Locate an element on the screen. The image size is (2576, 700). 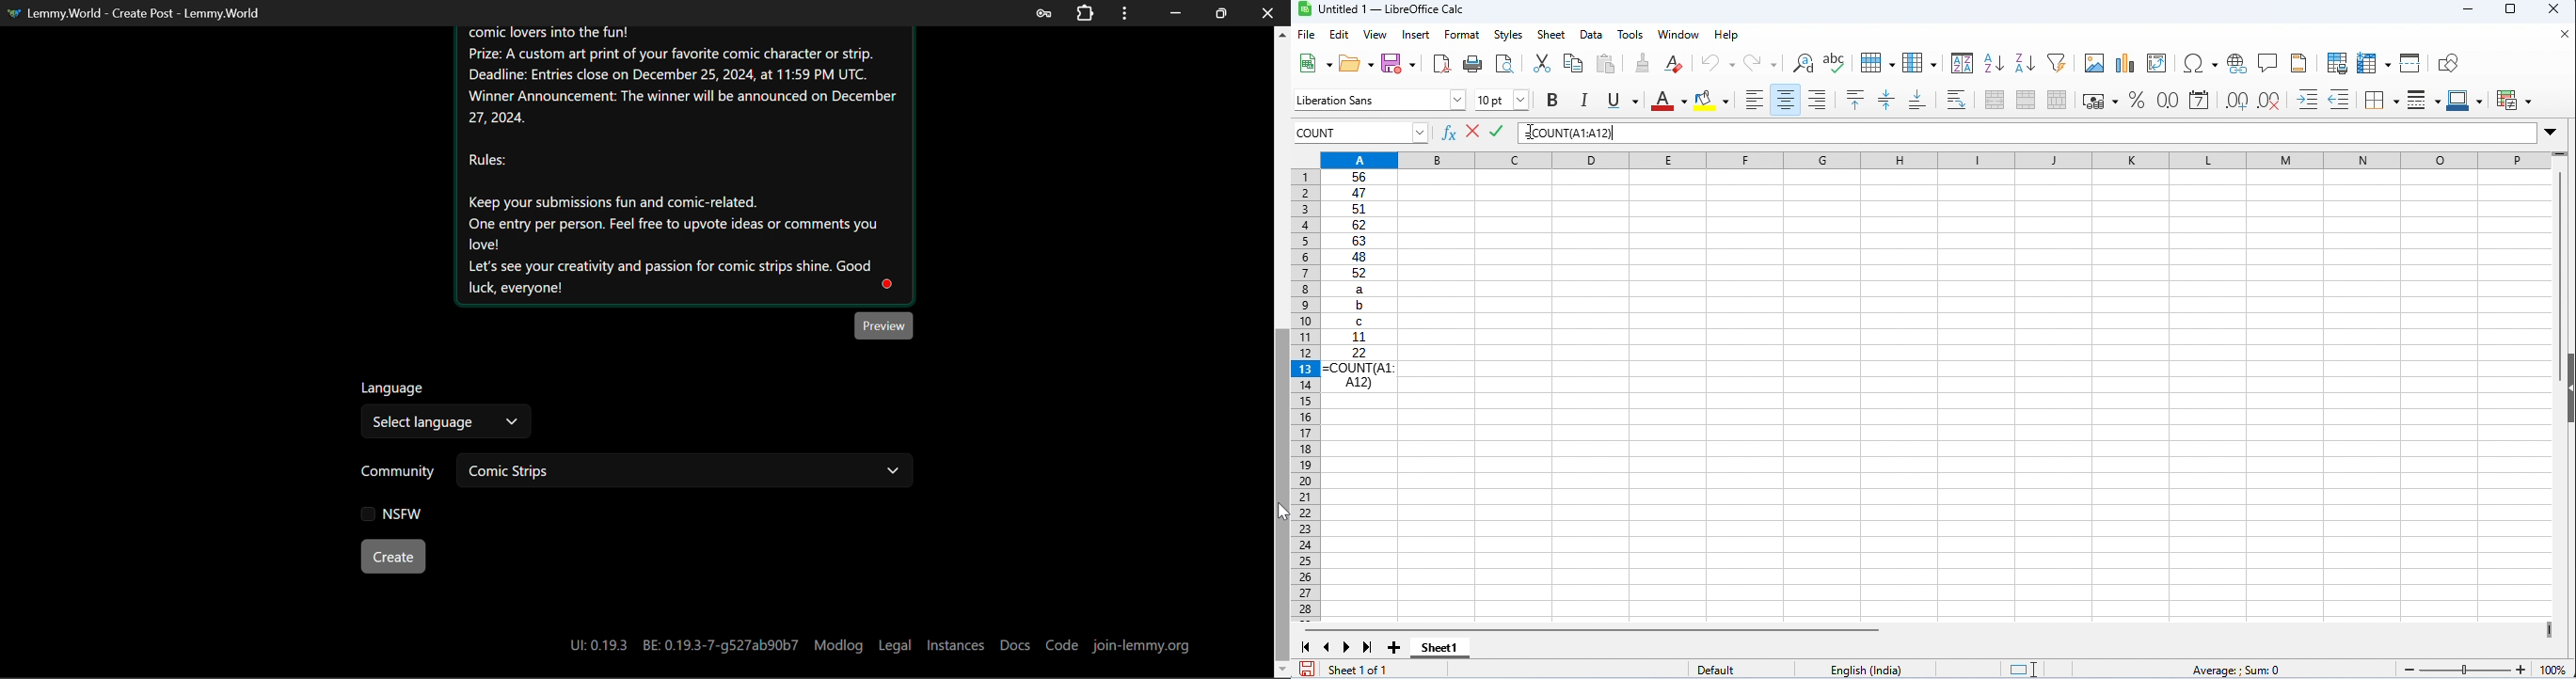
redo is located at coordinates (1760, 64).